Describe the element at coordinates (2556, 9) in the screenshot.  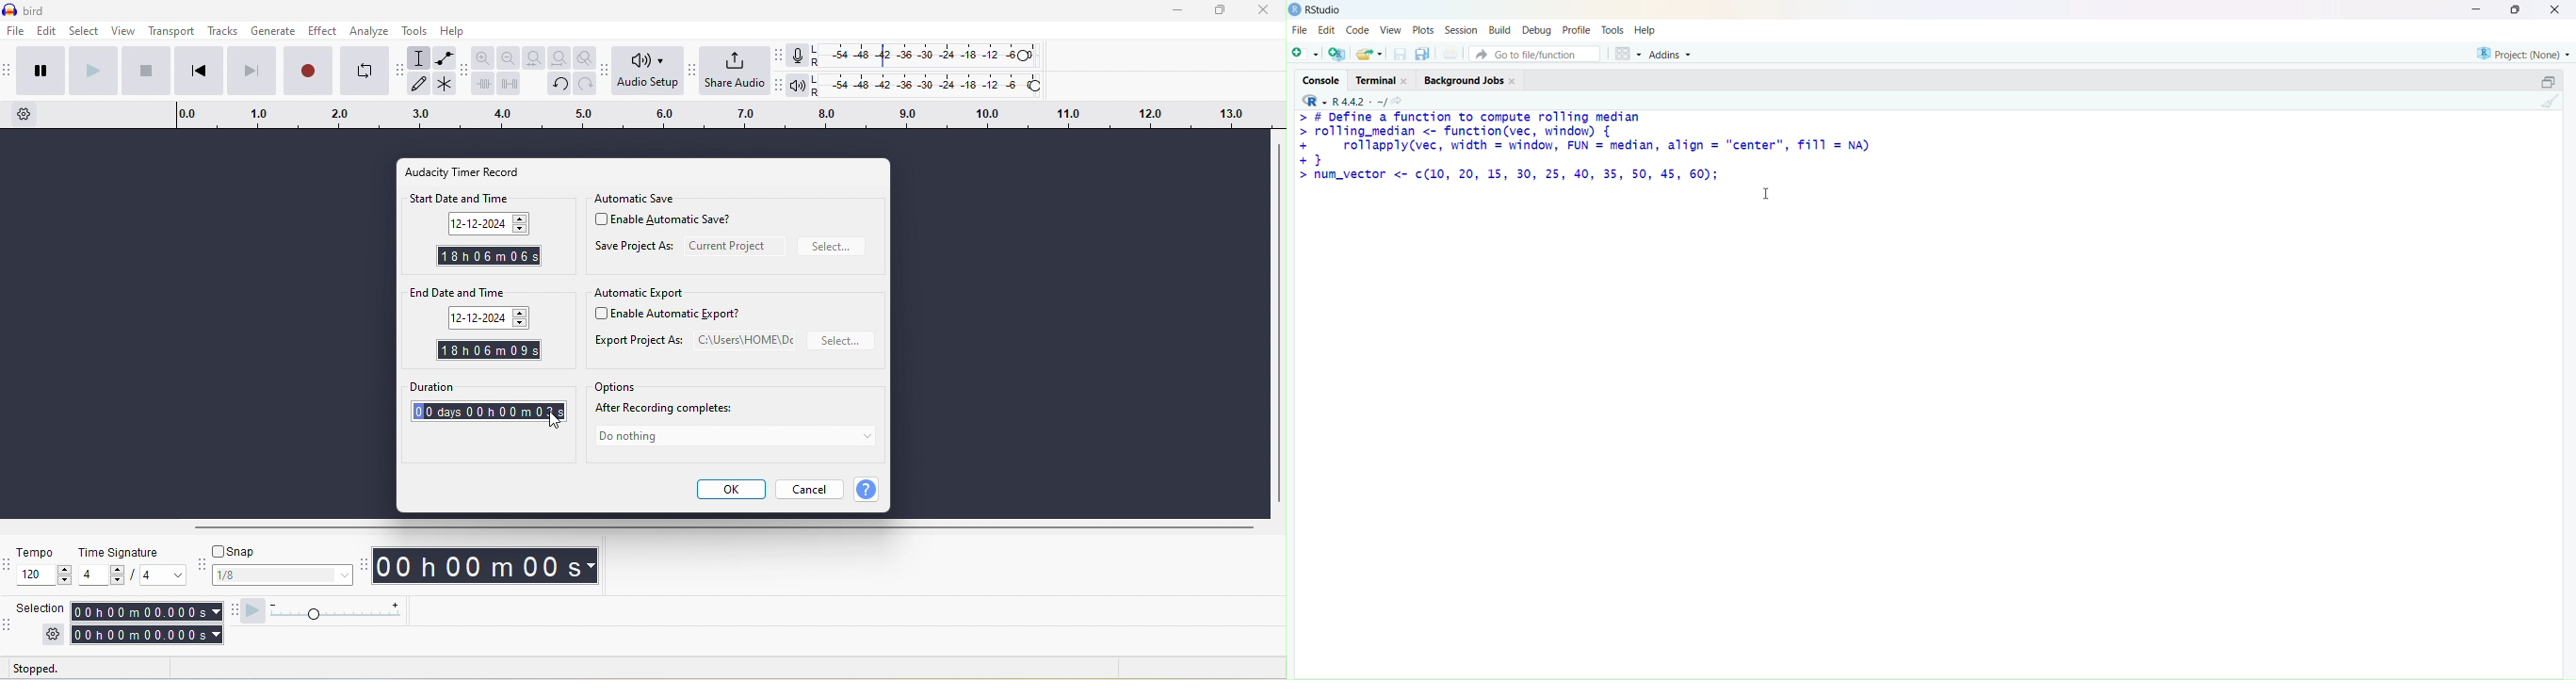
I see `close` at that location.